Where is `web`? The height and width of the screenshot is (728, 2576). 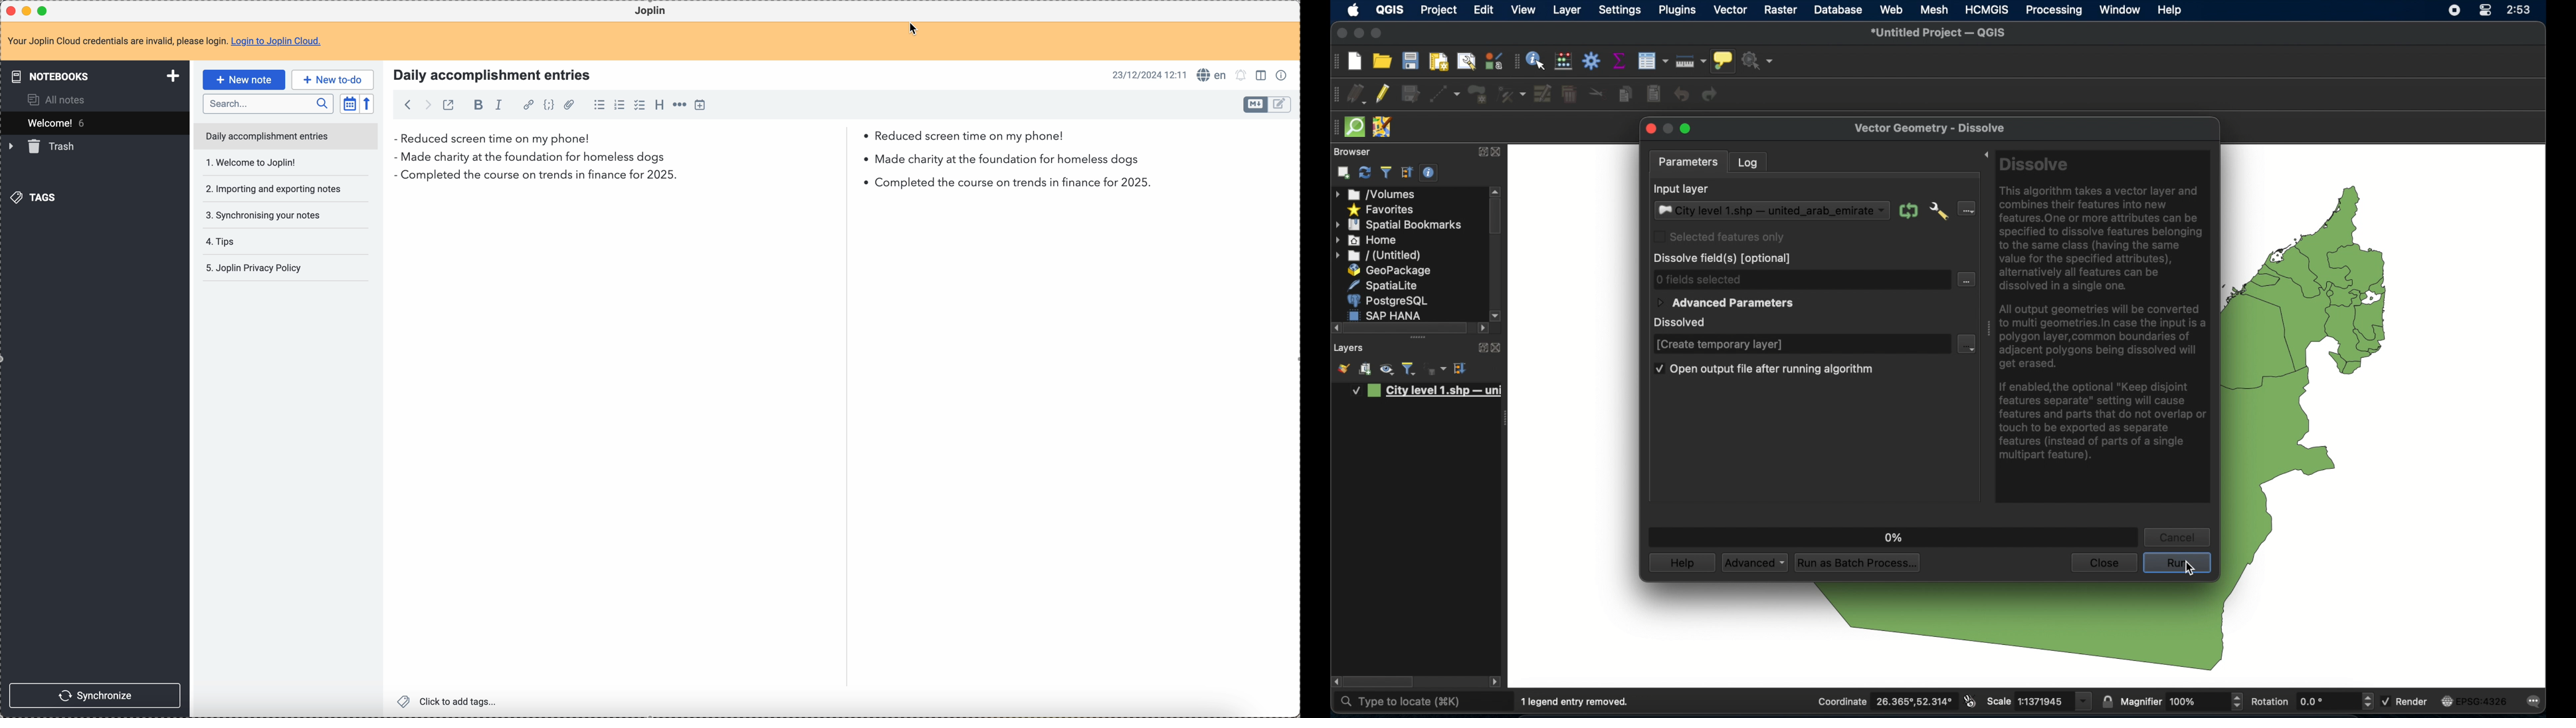 web is located at coordinates (1891, 9).